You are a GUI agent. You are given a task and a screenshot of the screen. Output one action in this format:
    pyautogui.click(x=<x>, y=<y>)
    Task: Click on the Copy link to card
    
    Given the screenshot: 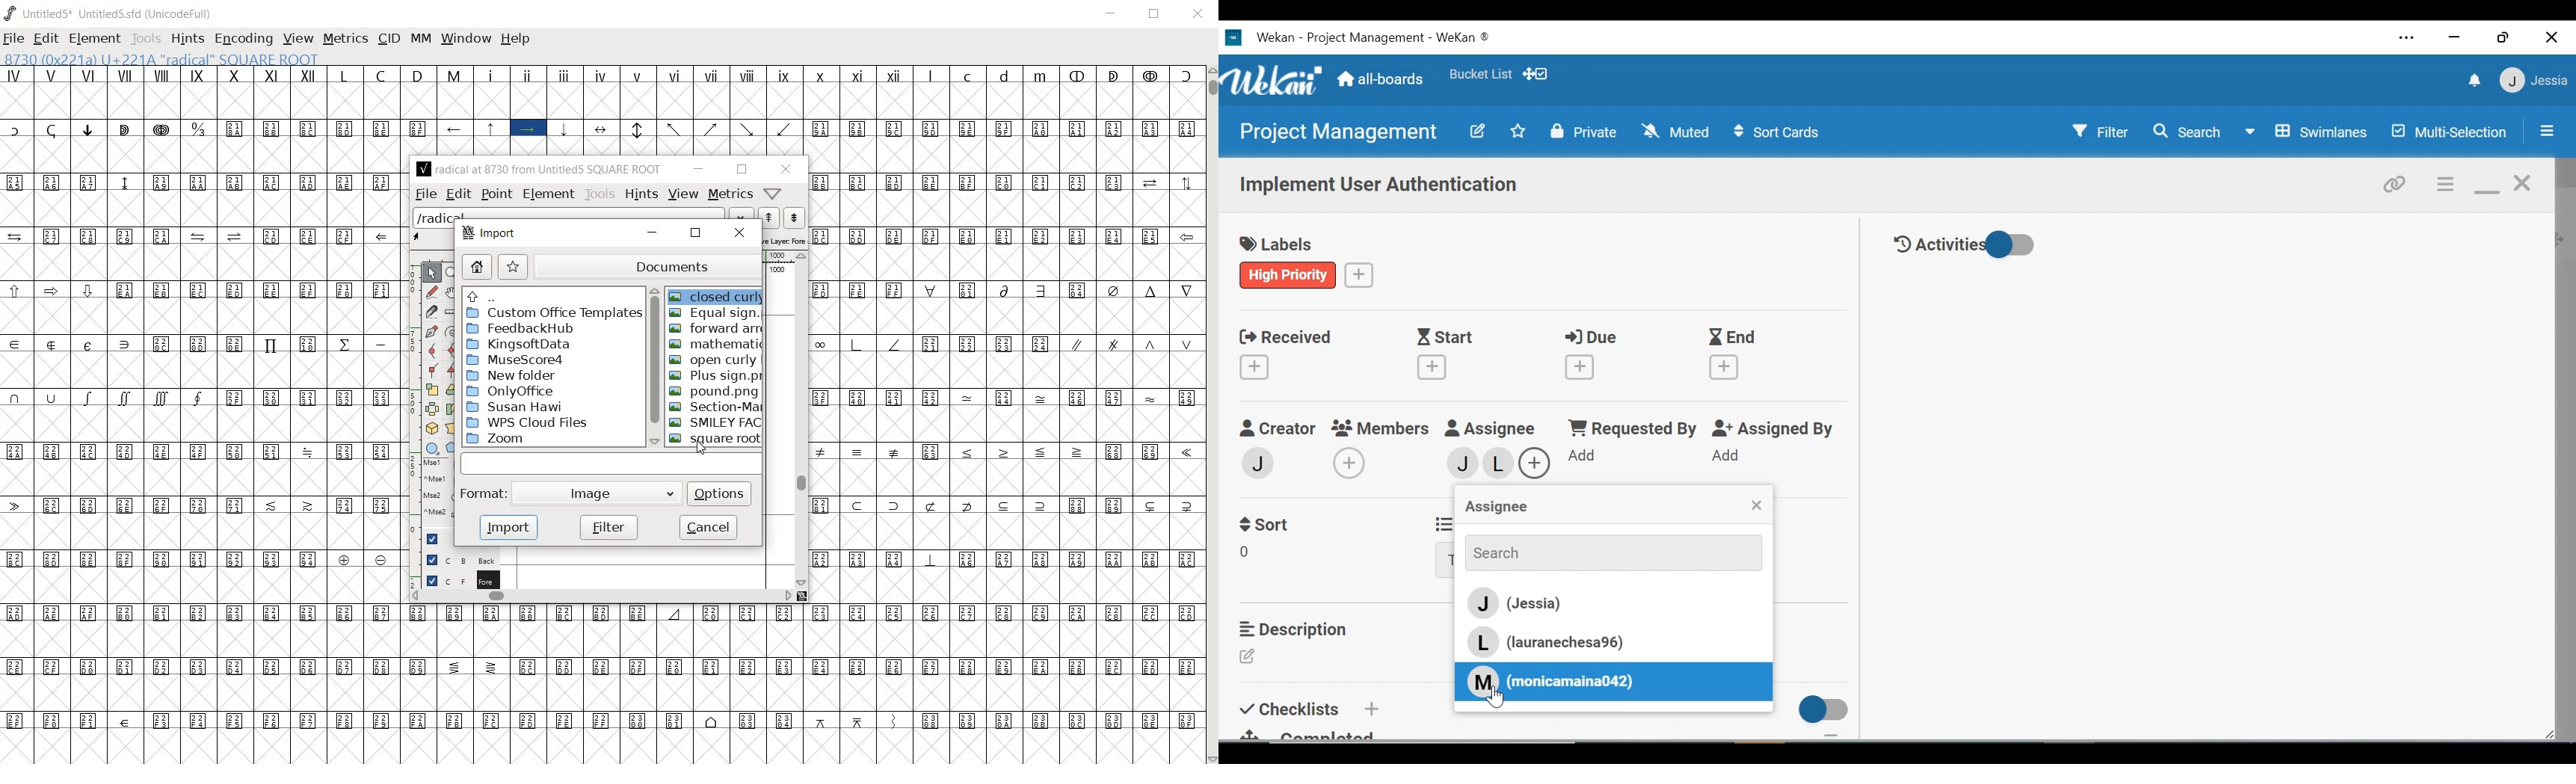 What is the action you would take?
    pyautogui.click(x=2396, y=183)
    